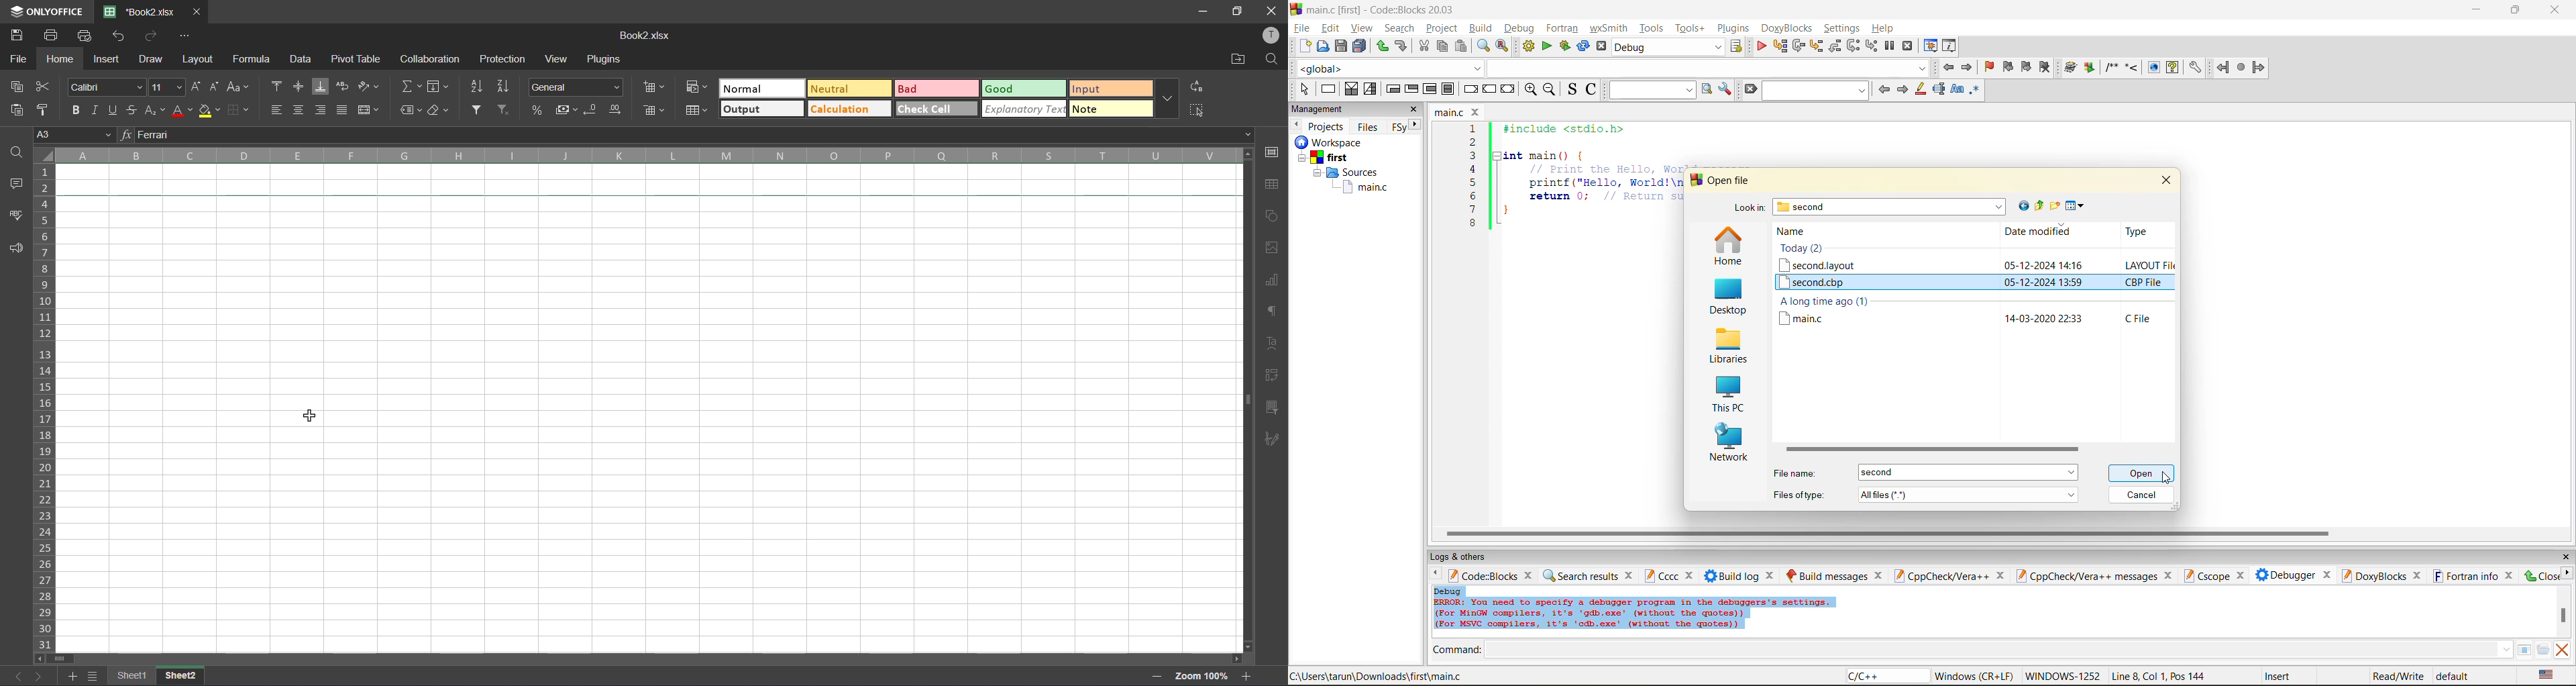  What do you see at coordinates (647, 36) in the screenshot?
I see `file name` at bounding box center [647, 36].